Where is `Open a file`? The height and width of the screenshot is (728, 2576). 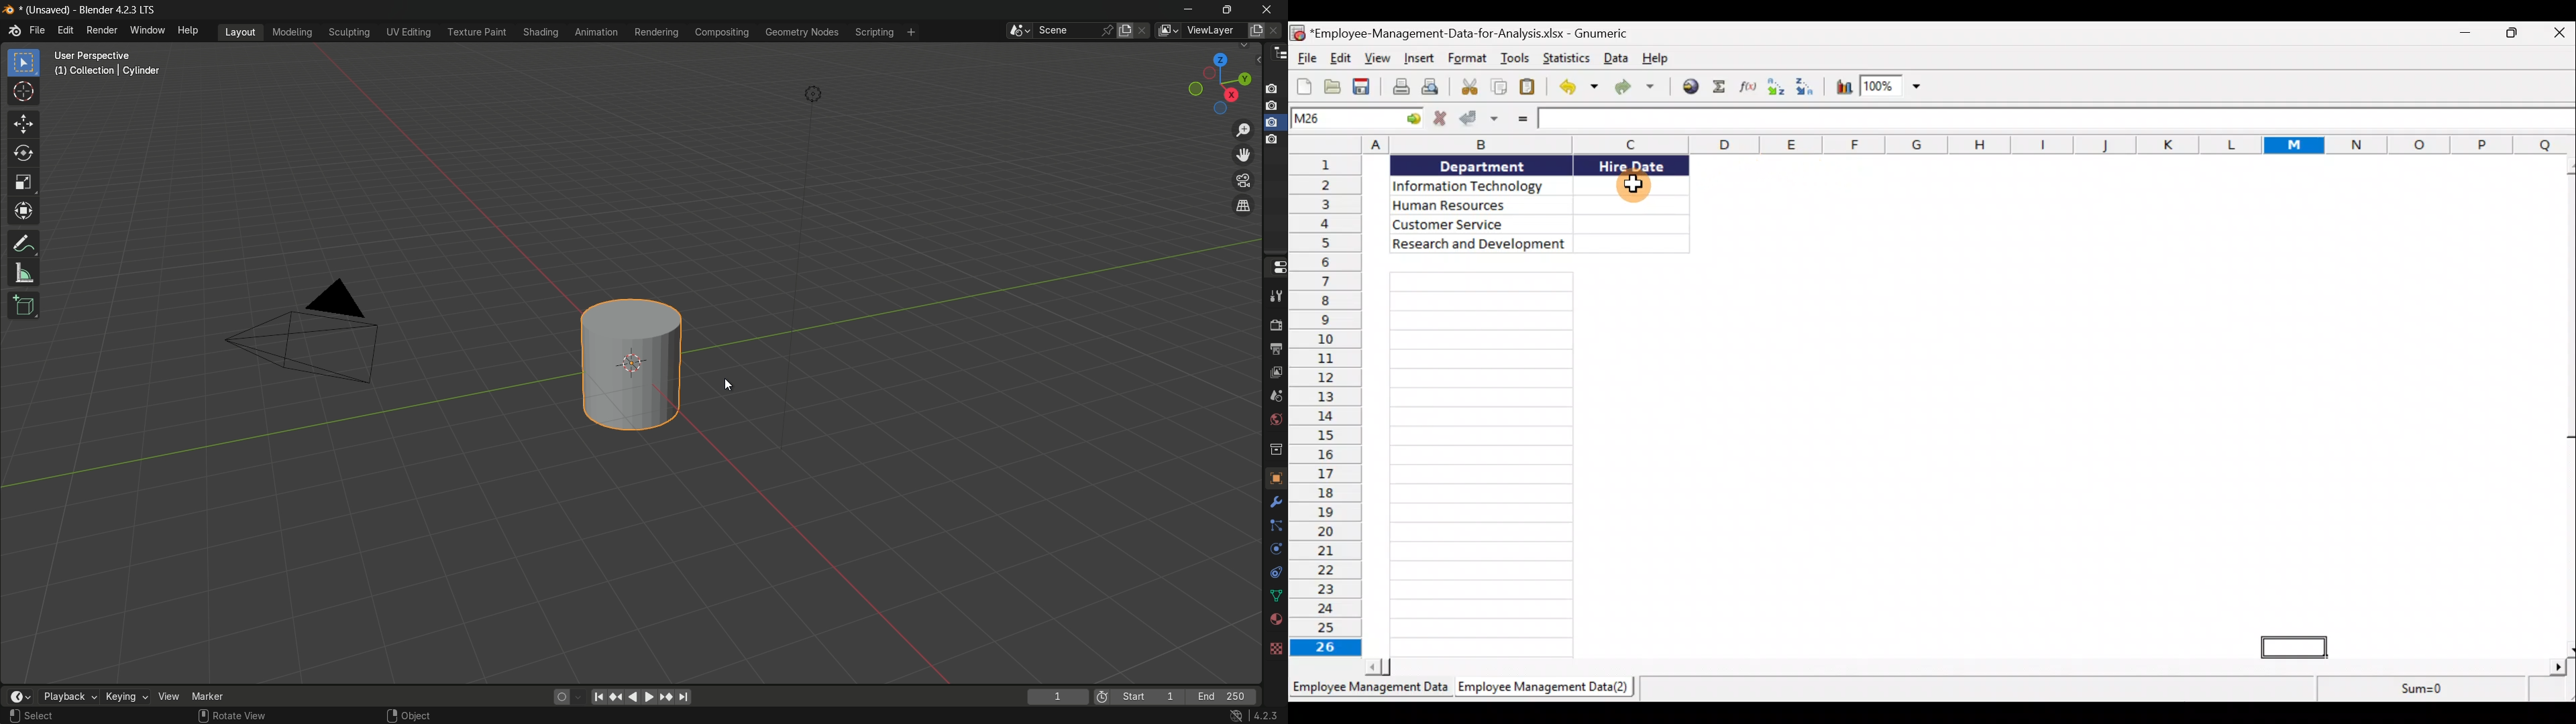
Open a file is located at coordinates (1333, 87).